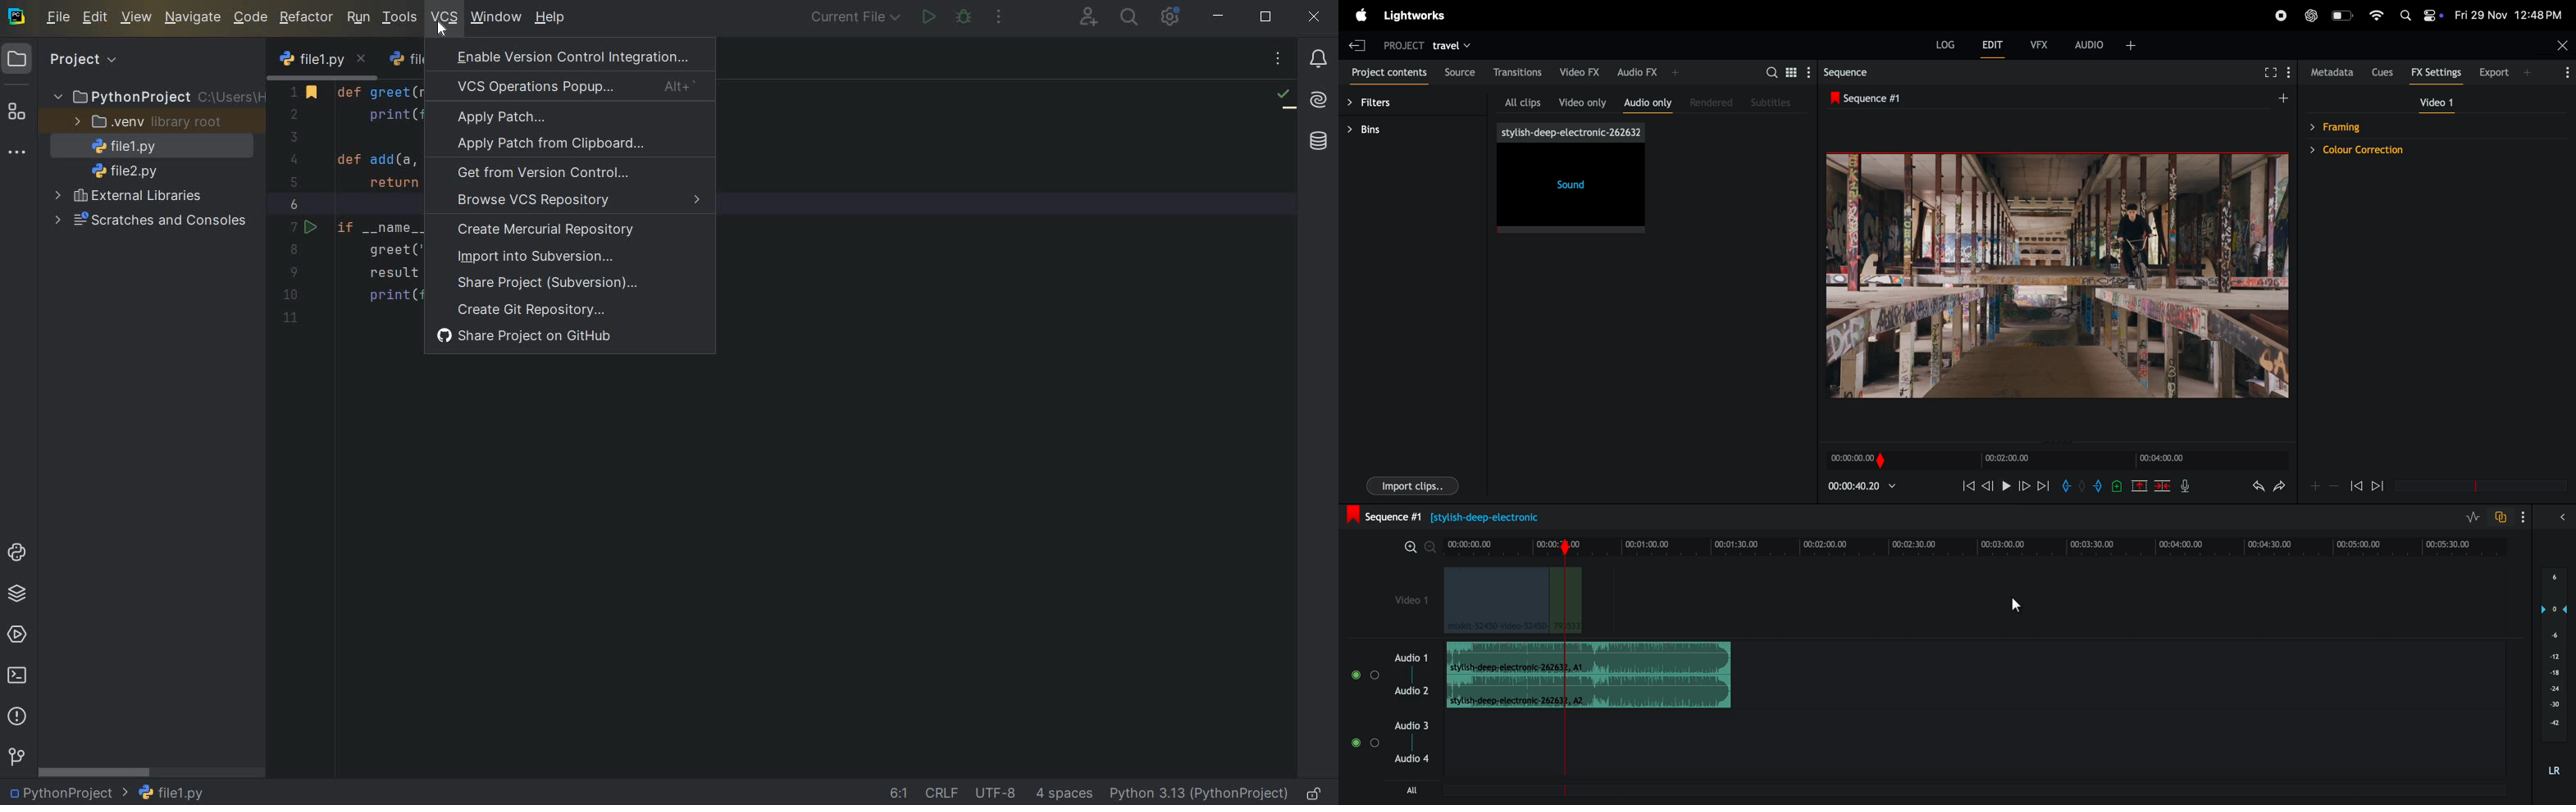 This screenshot has width=2576, height=812. Describe the element at coordinates (1878, 72) in the screenshot. I see `sequence` at that location.